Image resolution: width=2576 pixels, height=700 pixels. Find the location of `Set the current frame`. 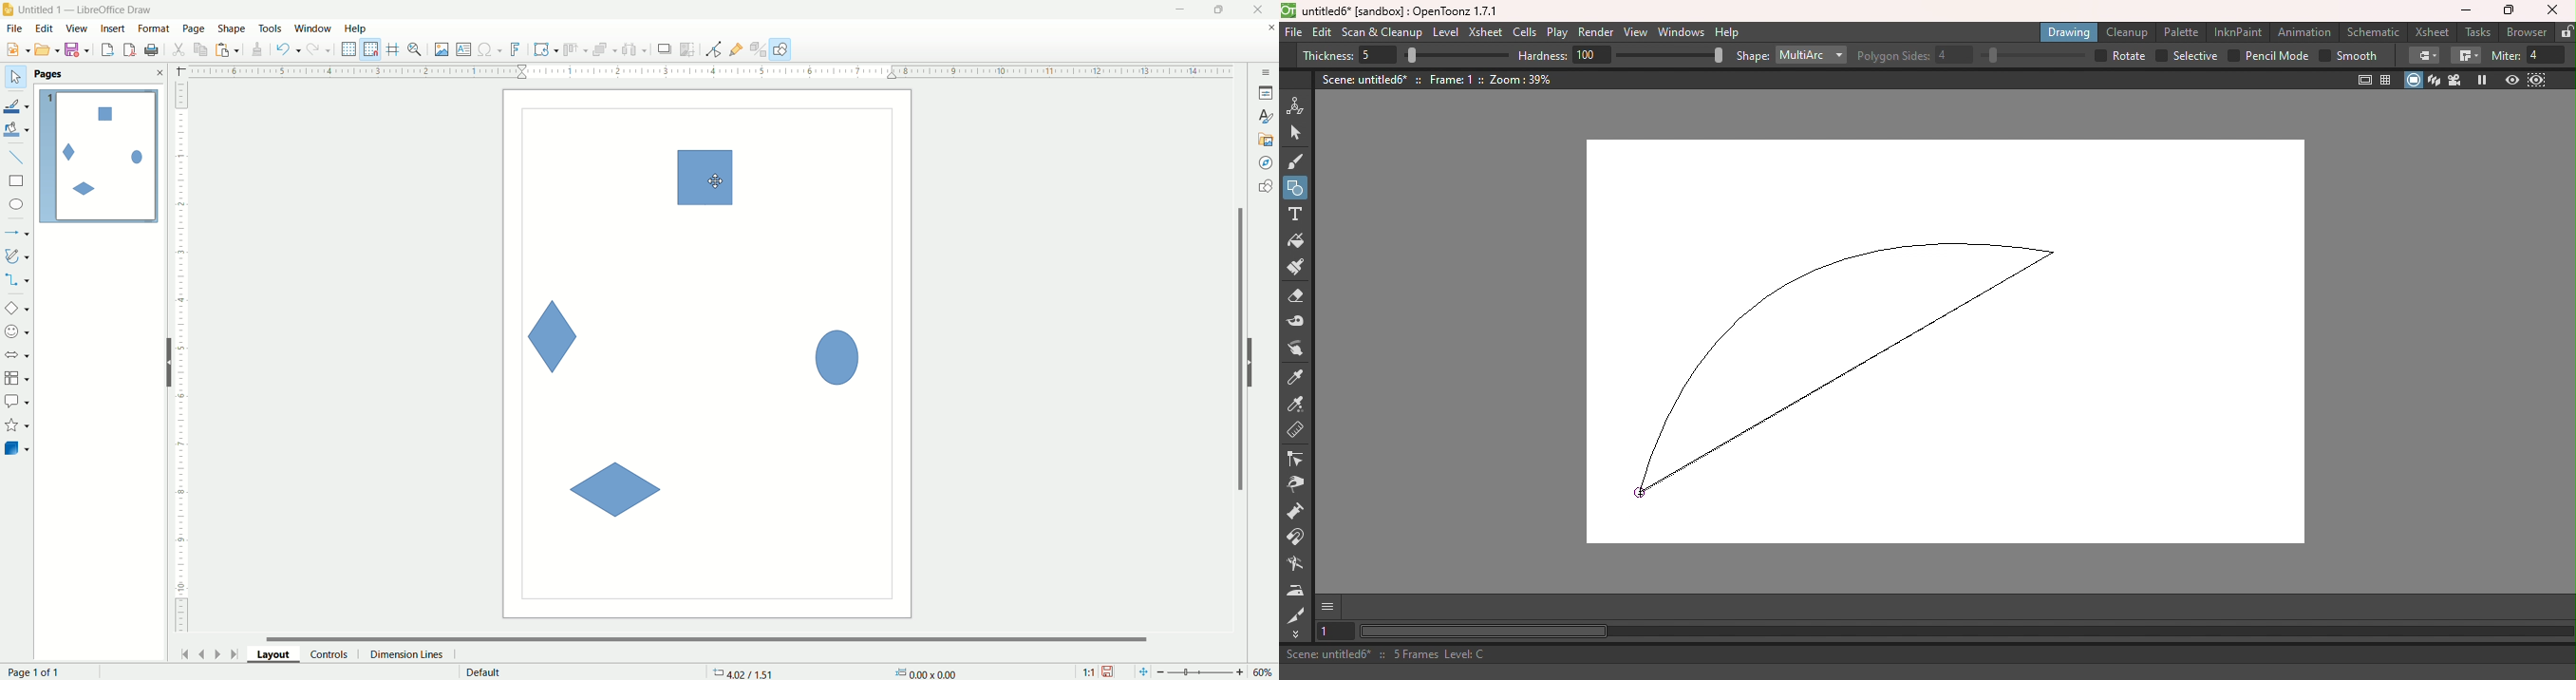

Set the current frame is located at coordinates (1335, 633).